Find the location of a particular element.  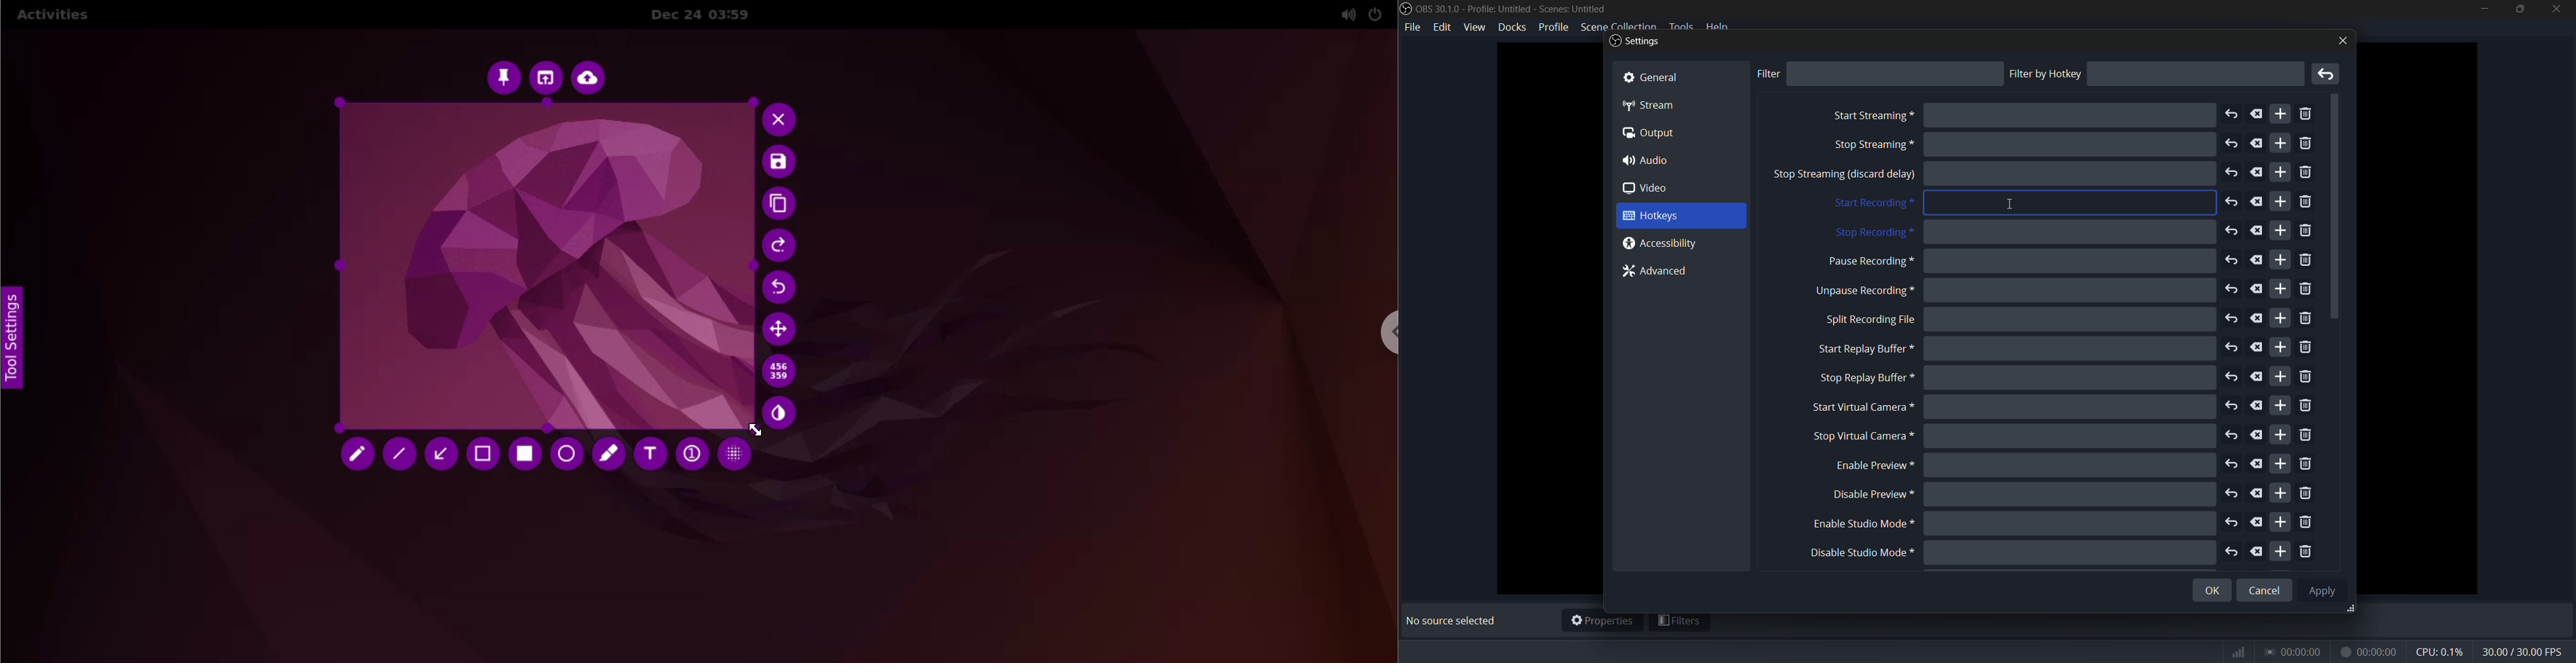

add more is located at coordinates (2281, 317).